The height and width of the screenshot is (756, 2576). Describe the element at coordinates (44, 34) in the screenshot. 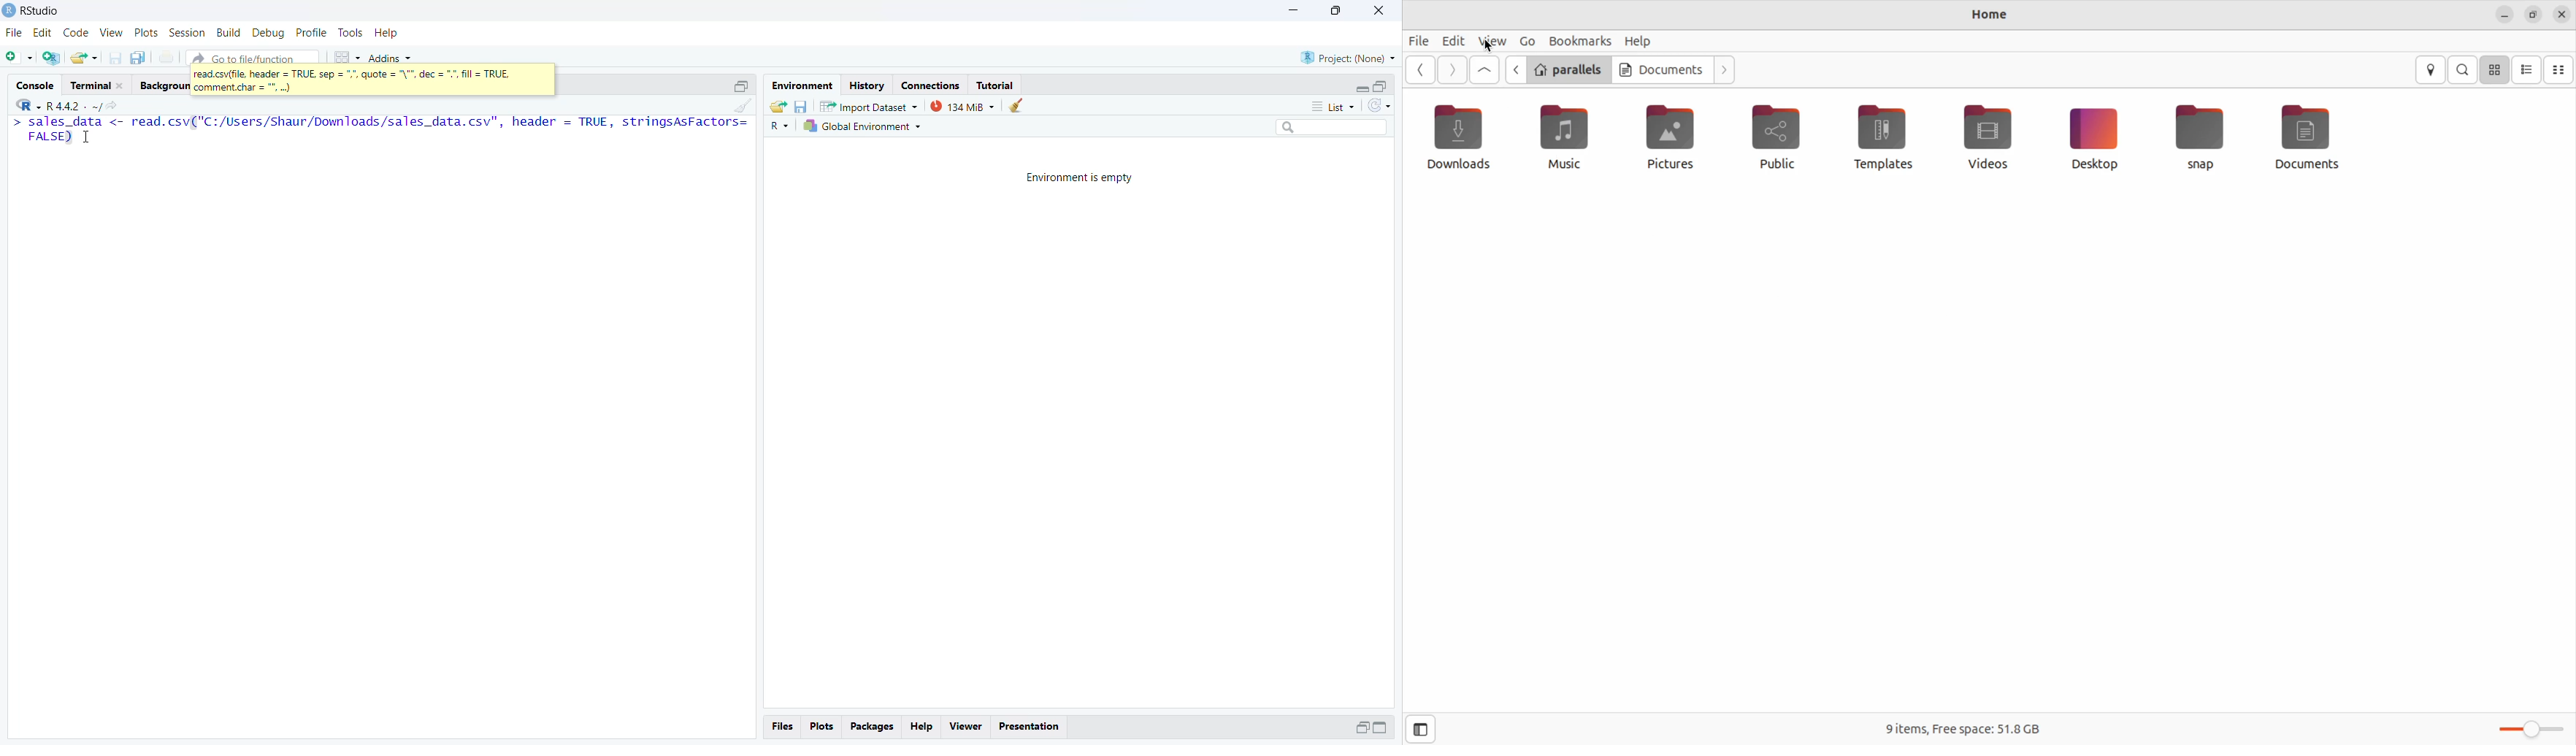

I see `Edit` at that location.